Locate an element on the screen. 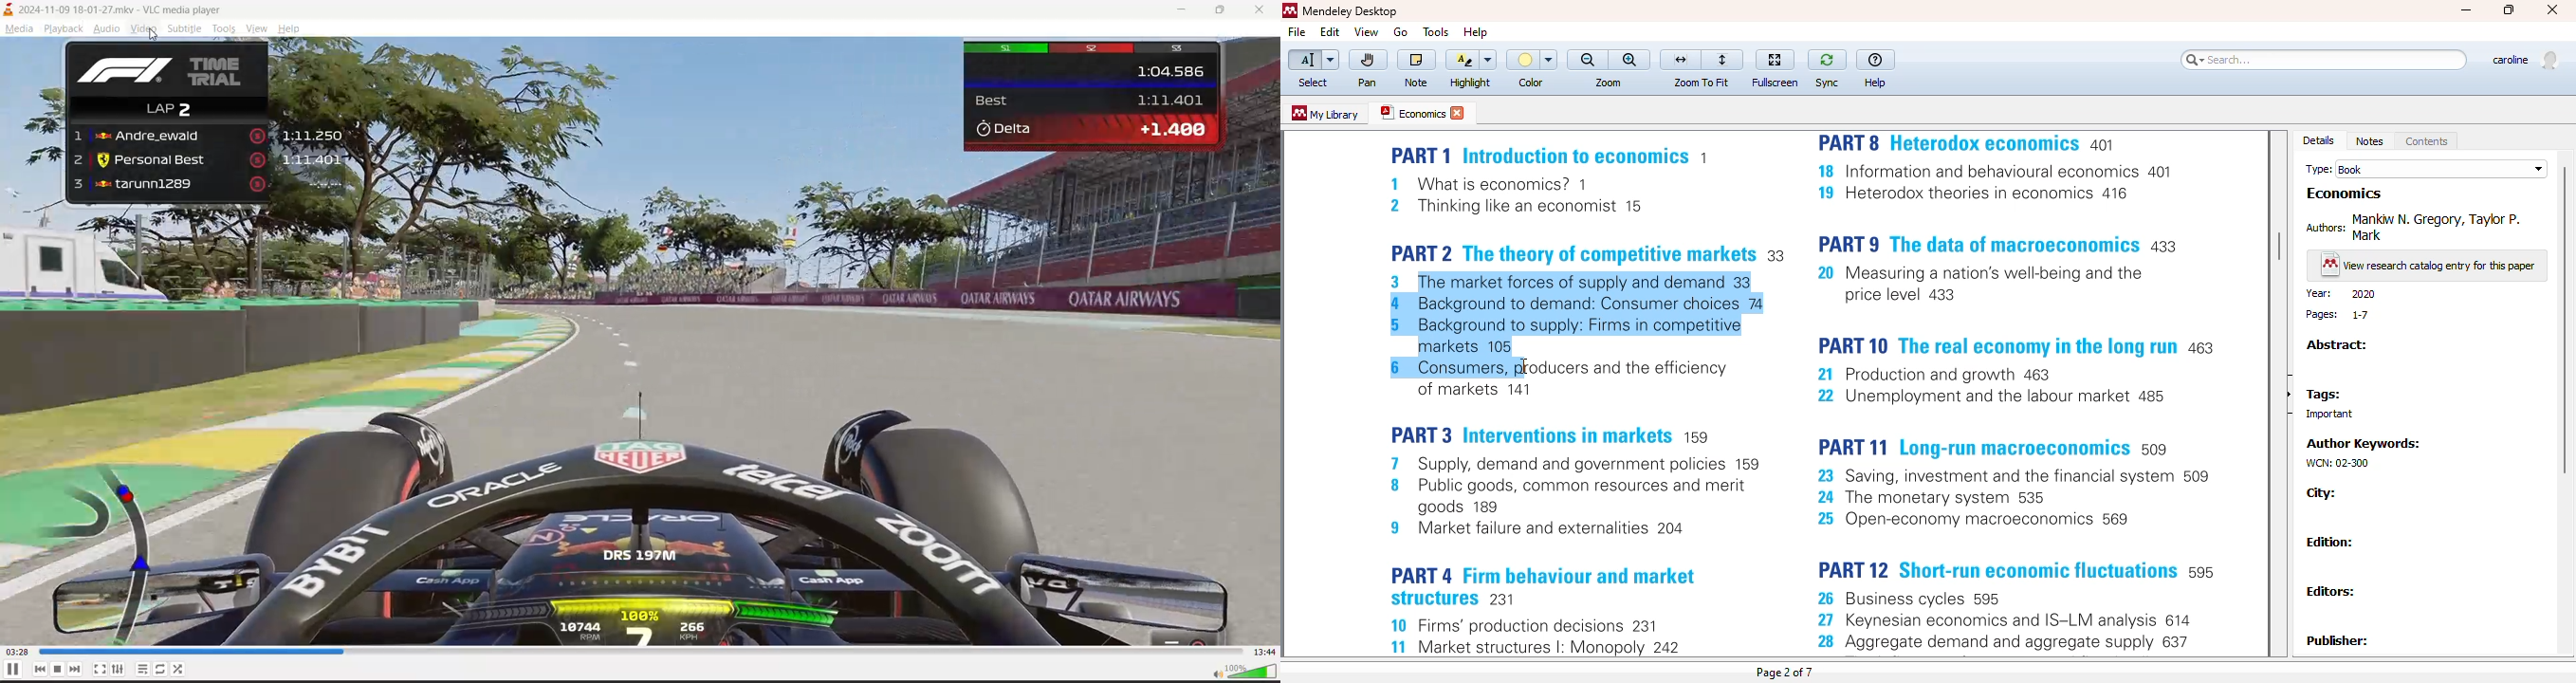  zoom to fit is located at coordinates (1701, 83).